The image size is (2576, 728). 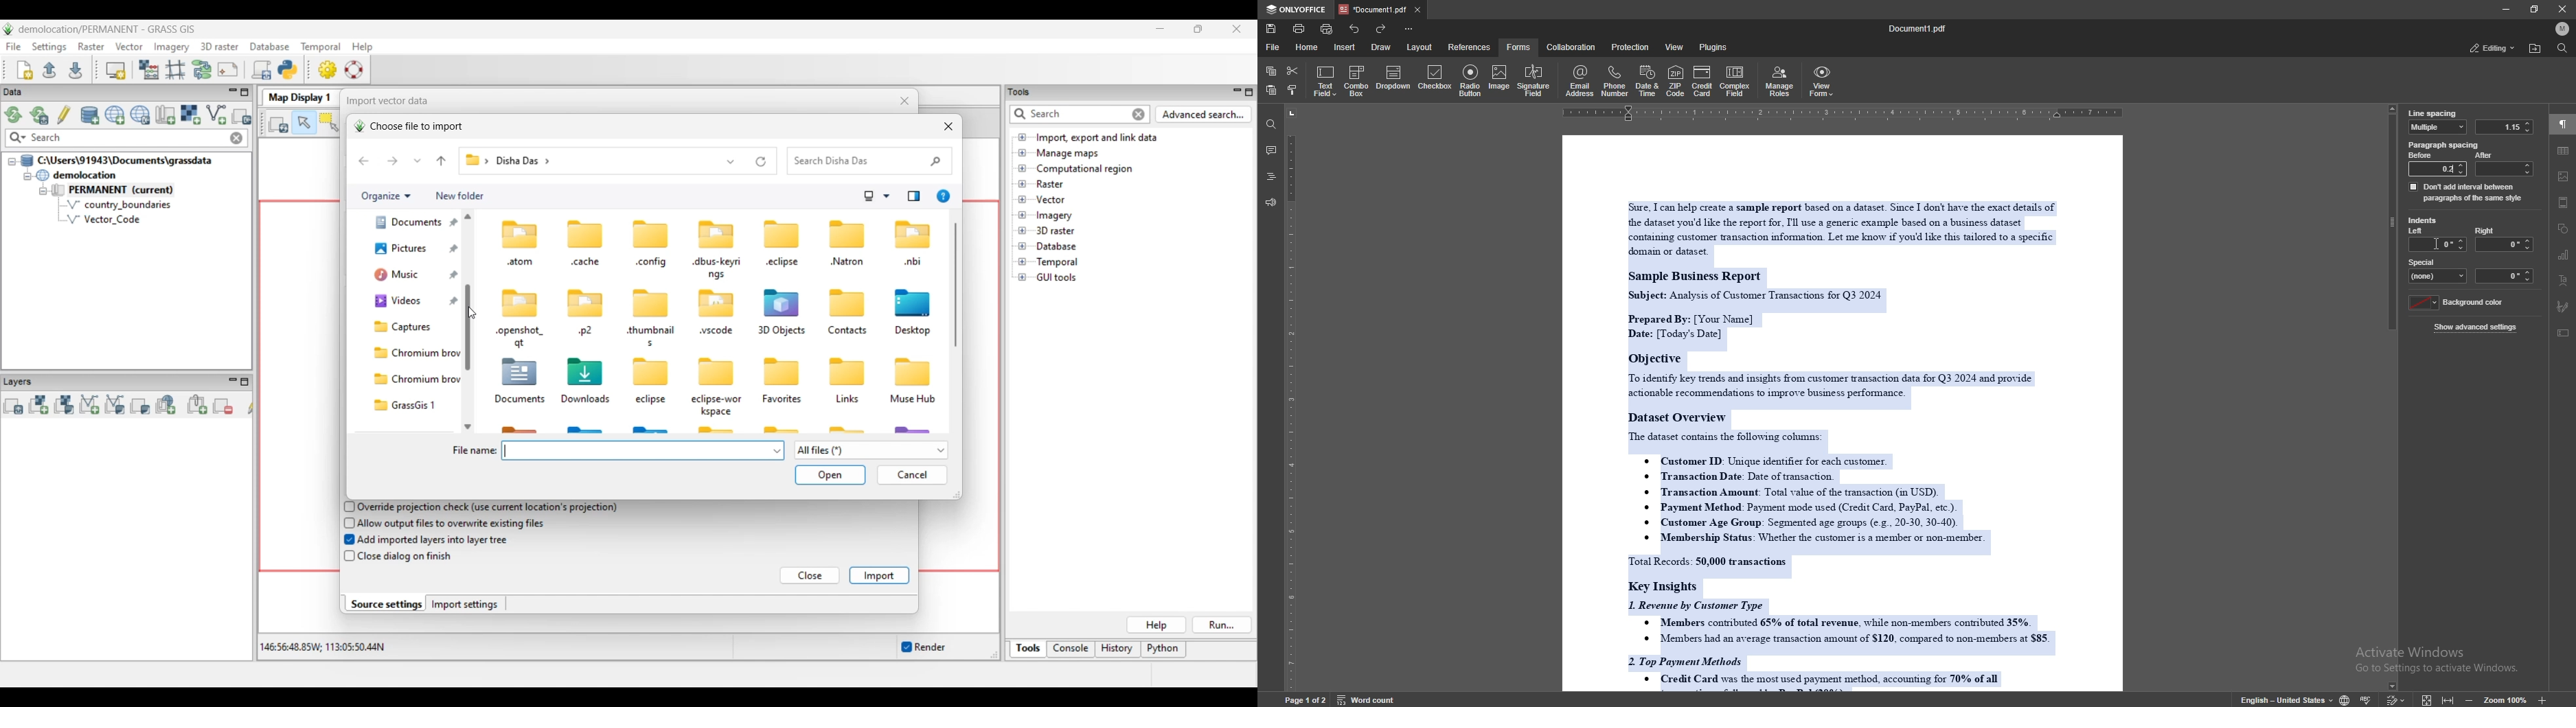 What do you see at coordinates (1675, 80) in the screenshot?
I see `zip code` at bounding box center [1675, 80].